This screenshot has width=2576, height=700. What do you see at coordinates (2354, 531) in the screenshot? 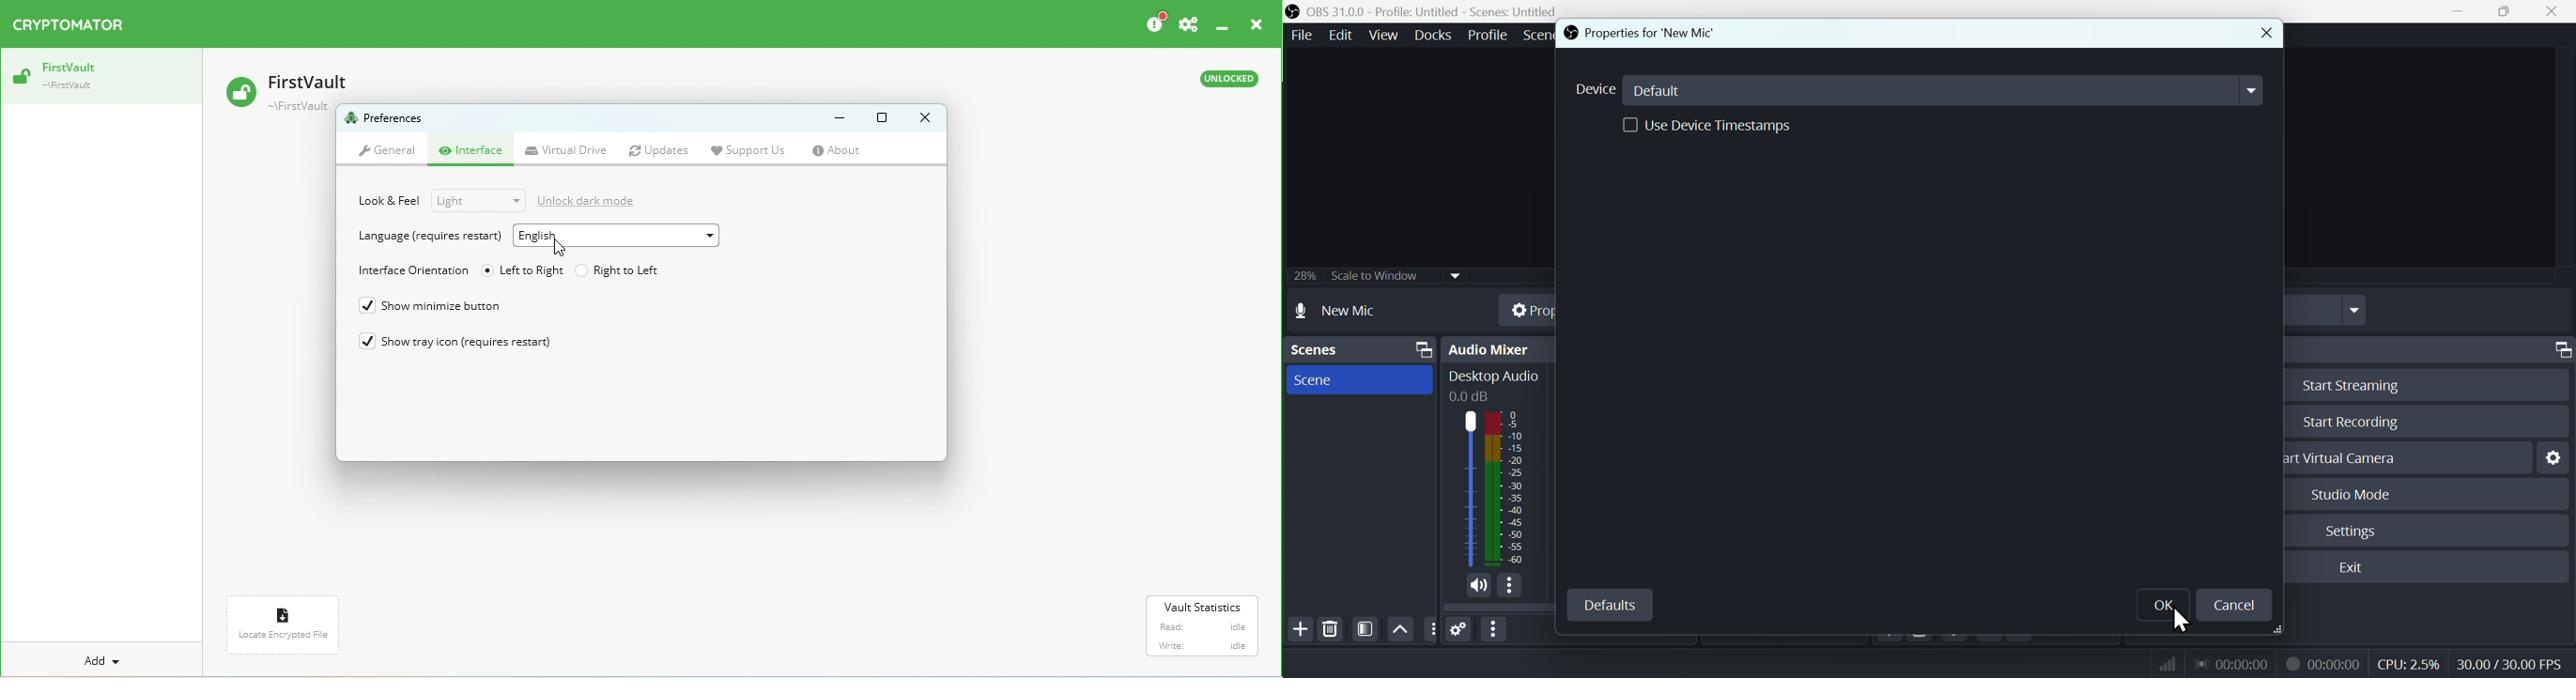
I see `Settings` at bounding box center [2354, 531].